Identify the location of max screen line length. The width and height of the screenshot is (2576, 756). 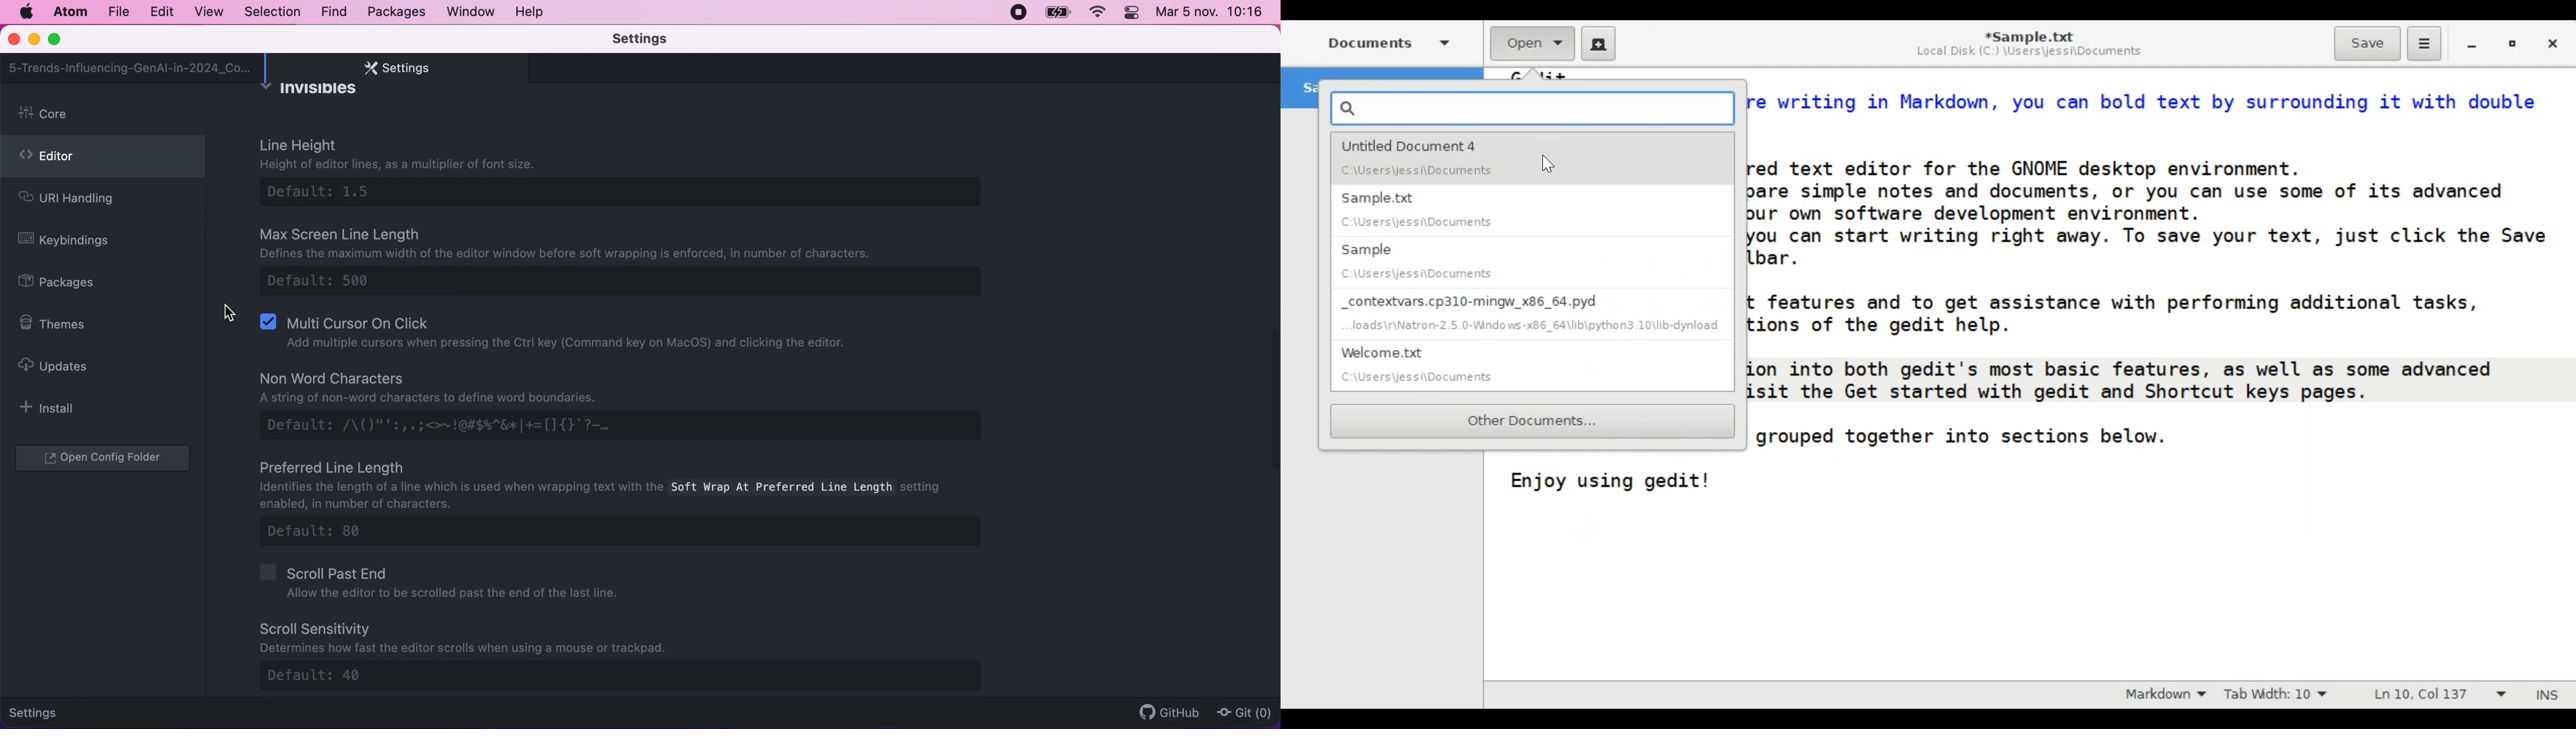
(620, 262).